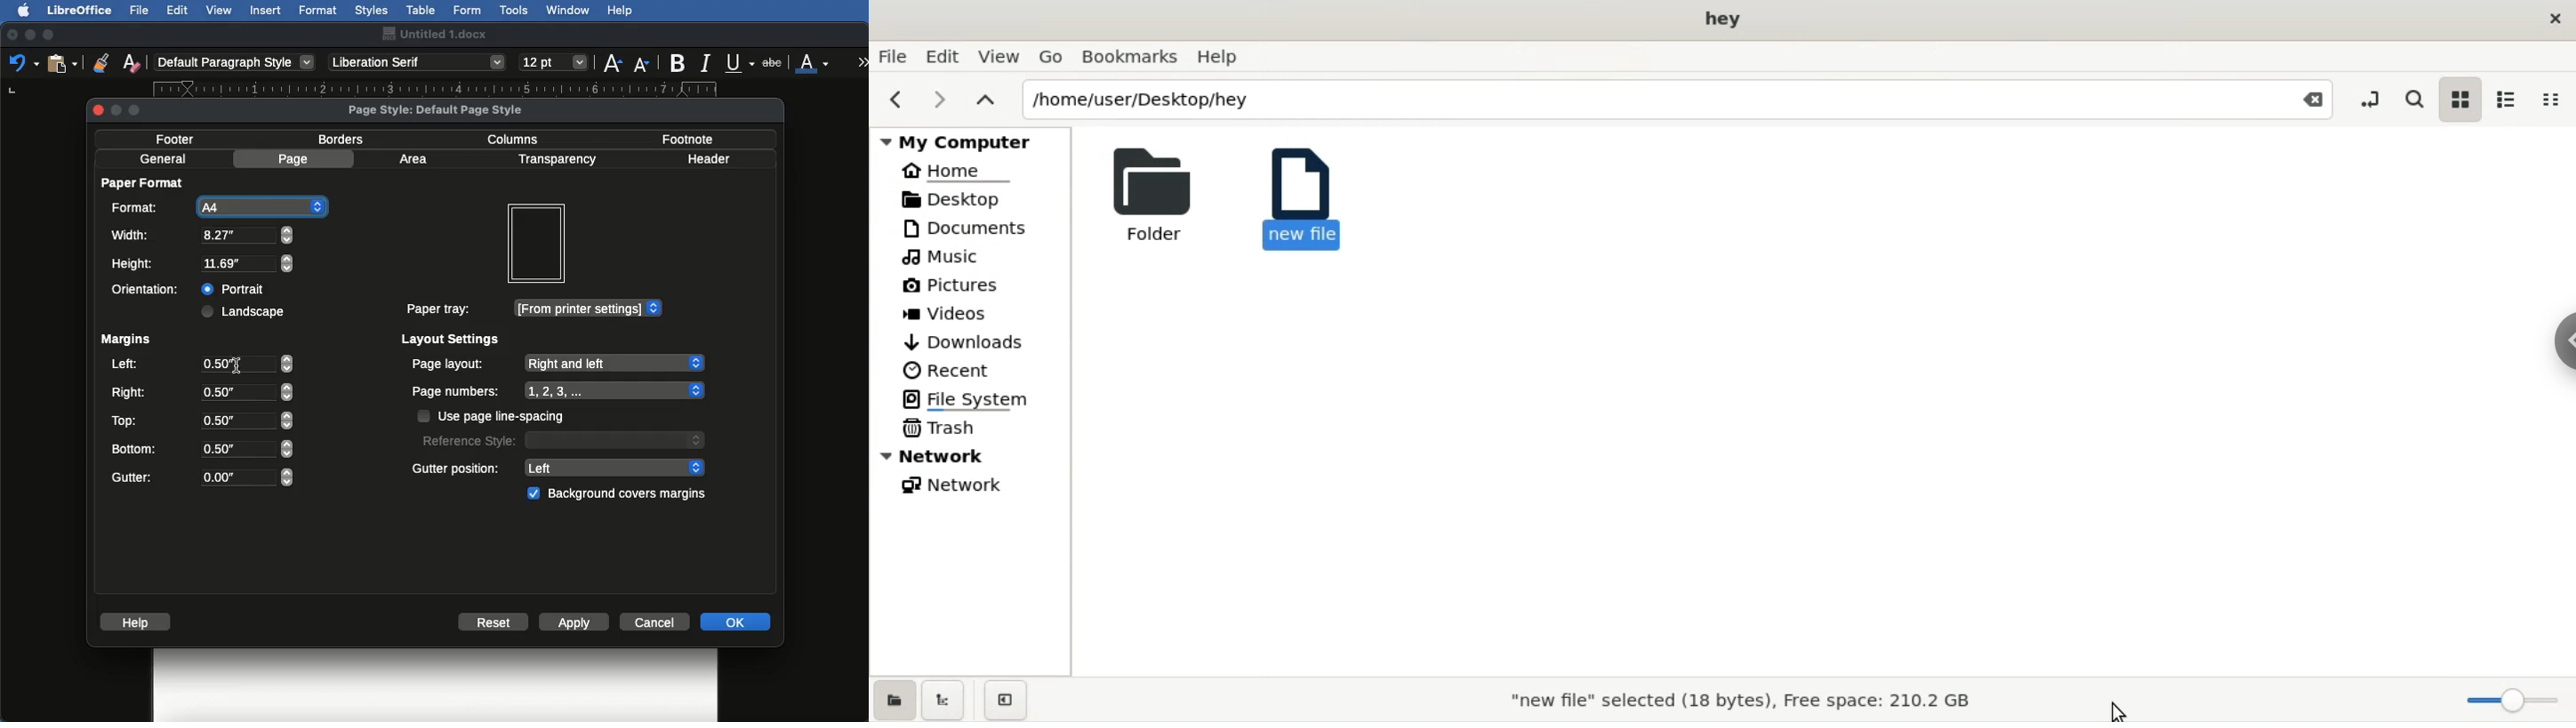 Image resolution: width=2576 pixels, height=728 pixels. What do you see at coordinates (559, 391) in the screenshot?
I see `Page numbers` at bounding box center [559, 391].